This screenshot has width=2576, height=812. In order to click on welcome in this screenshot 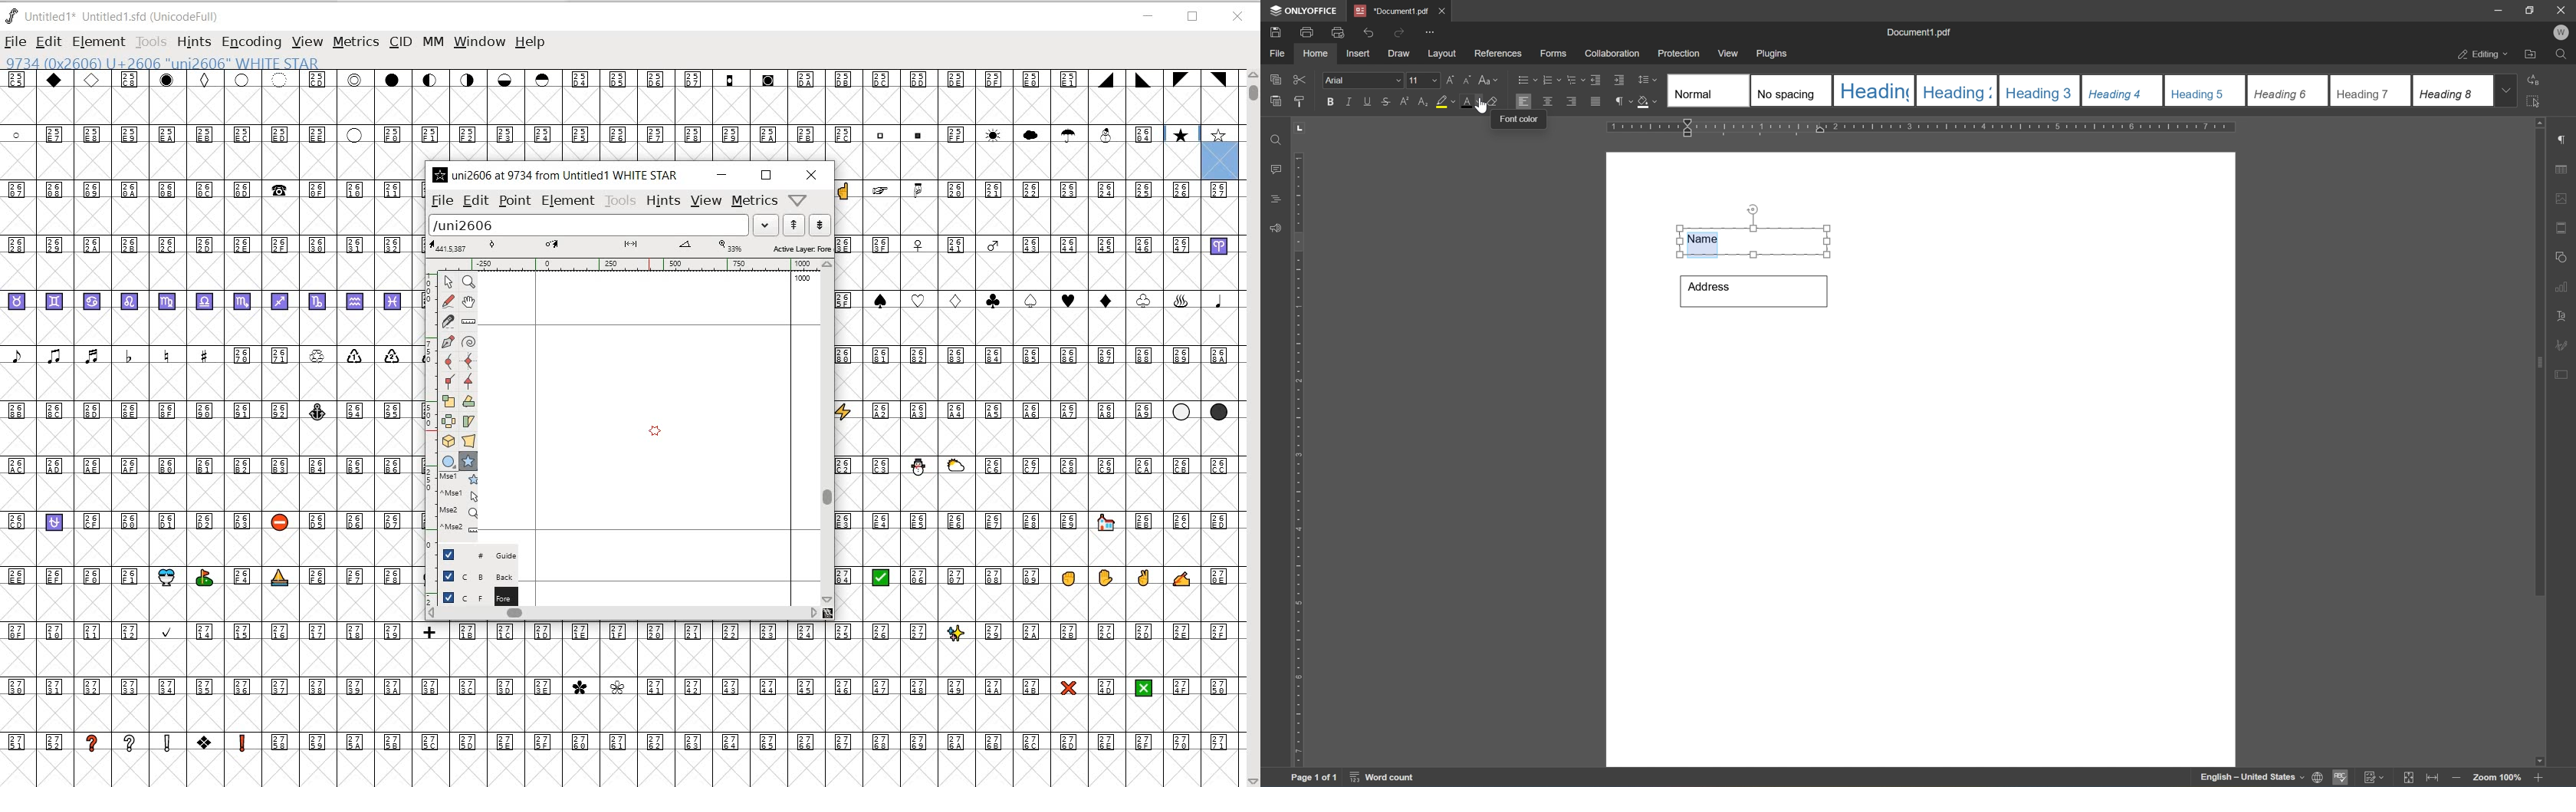, I will do `click(2561, 32)`.